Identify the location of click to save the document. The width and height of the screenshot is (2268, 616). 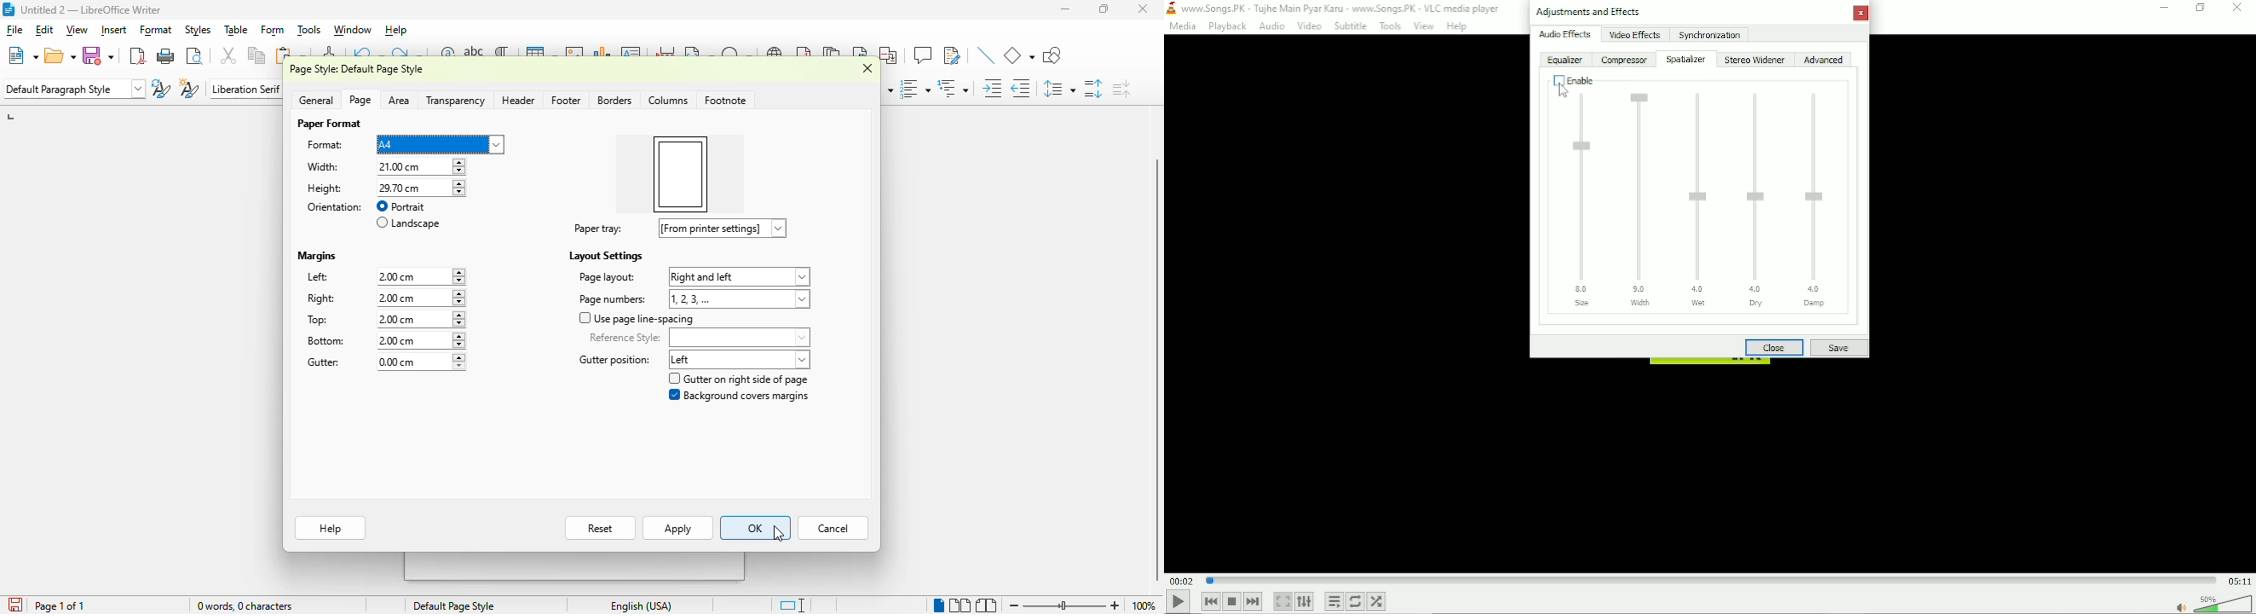
(16, 605).